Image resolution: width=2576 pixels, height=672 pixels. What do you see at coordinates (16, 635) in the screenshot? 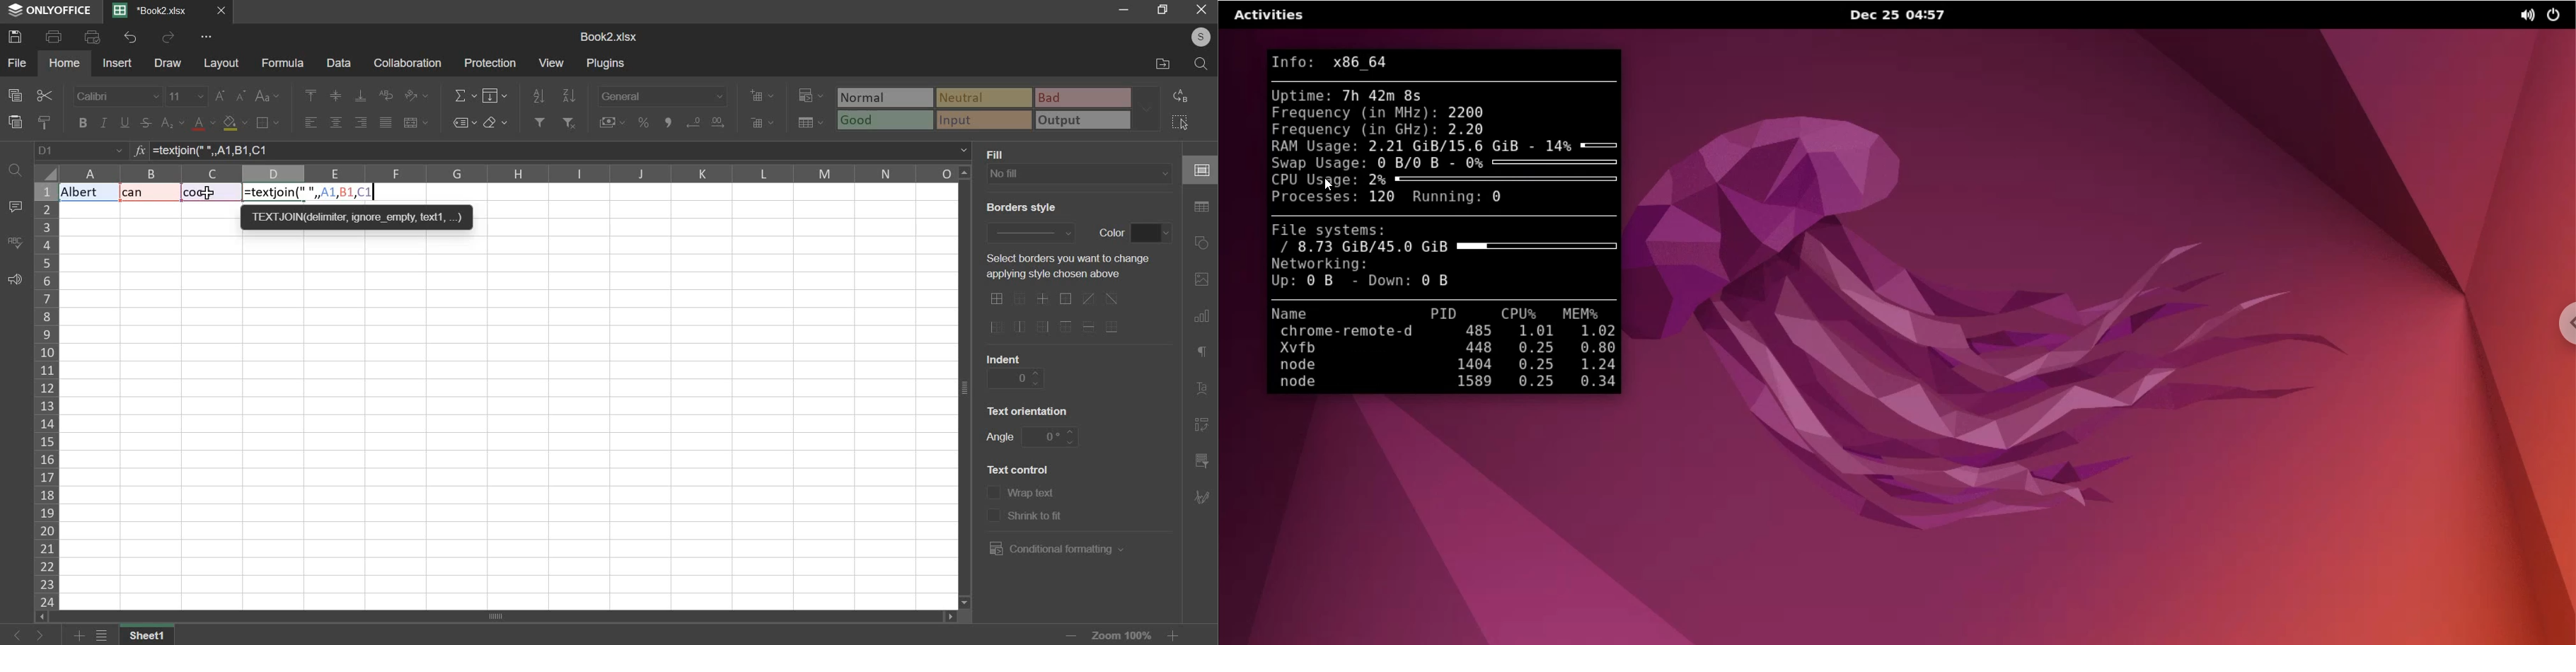
I see `go back` at bounding box center [16, 635].